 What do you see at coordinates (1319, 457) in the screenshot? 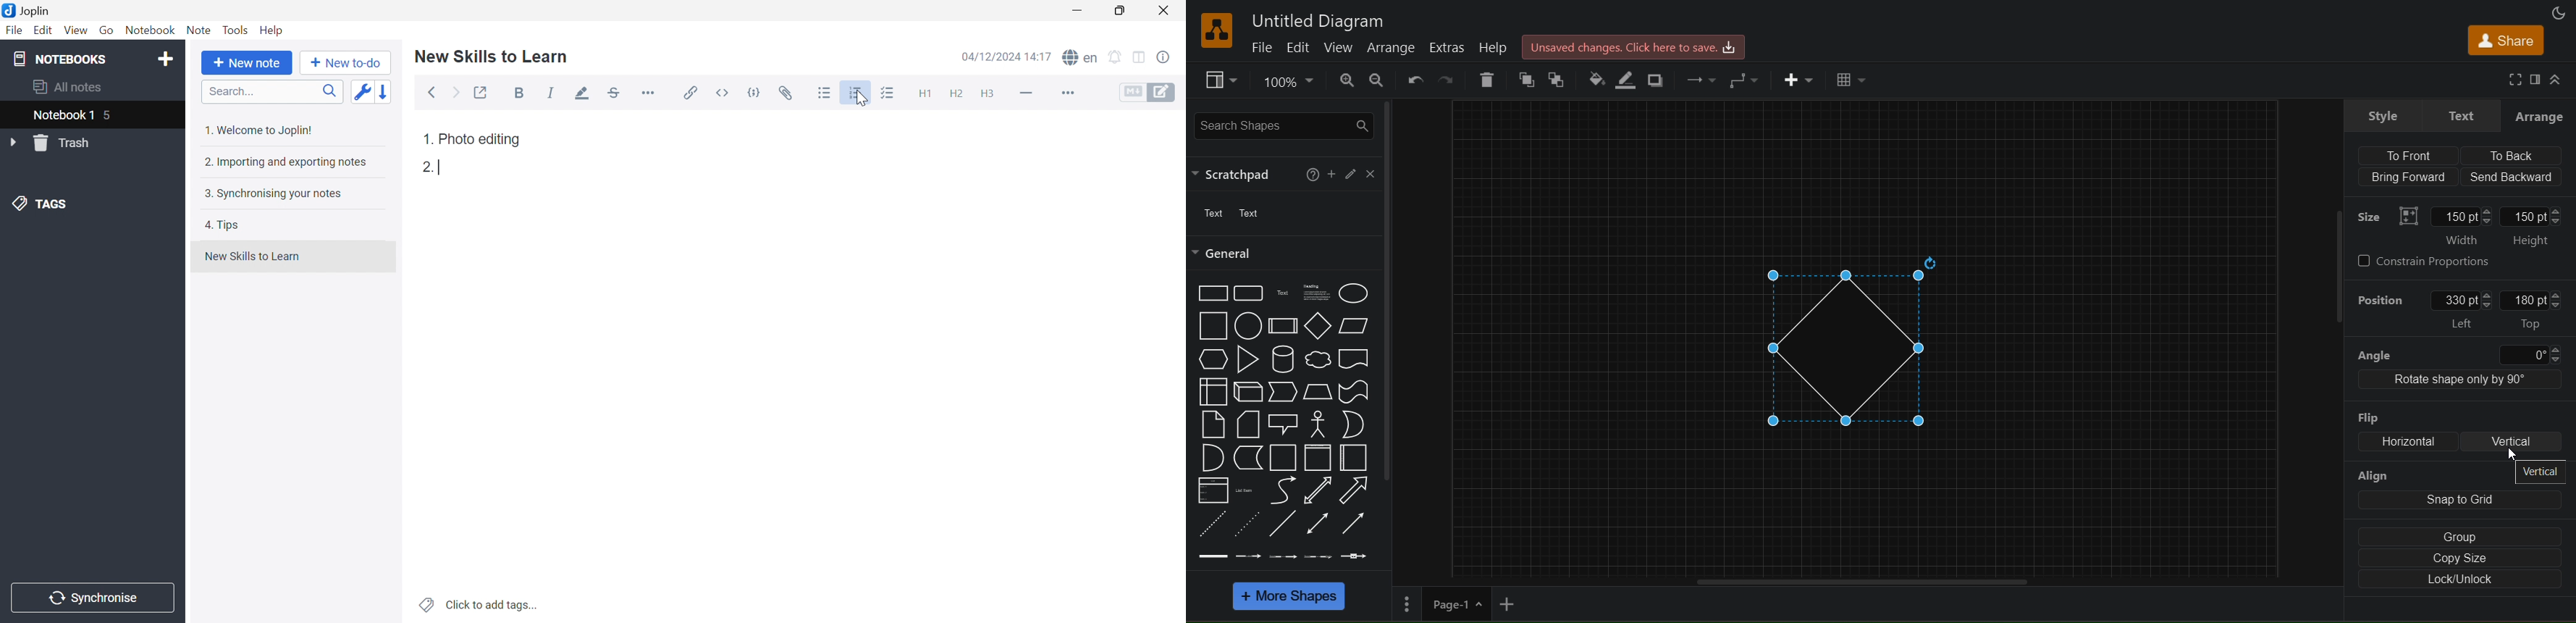
I see `vertical container` at bounding box center [1319, 457].